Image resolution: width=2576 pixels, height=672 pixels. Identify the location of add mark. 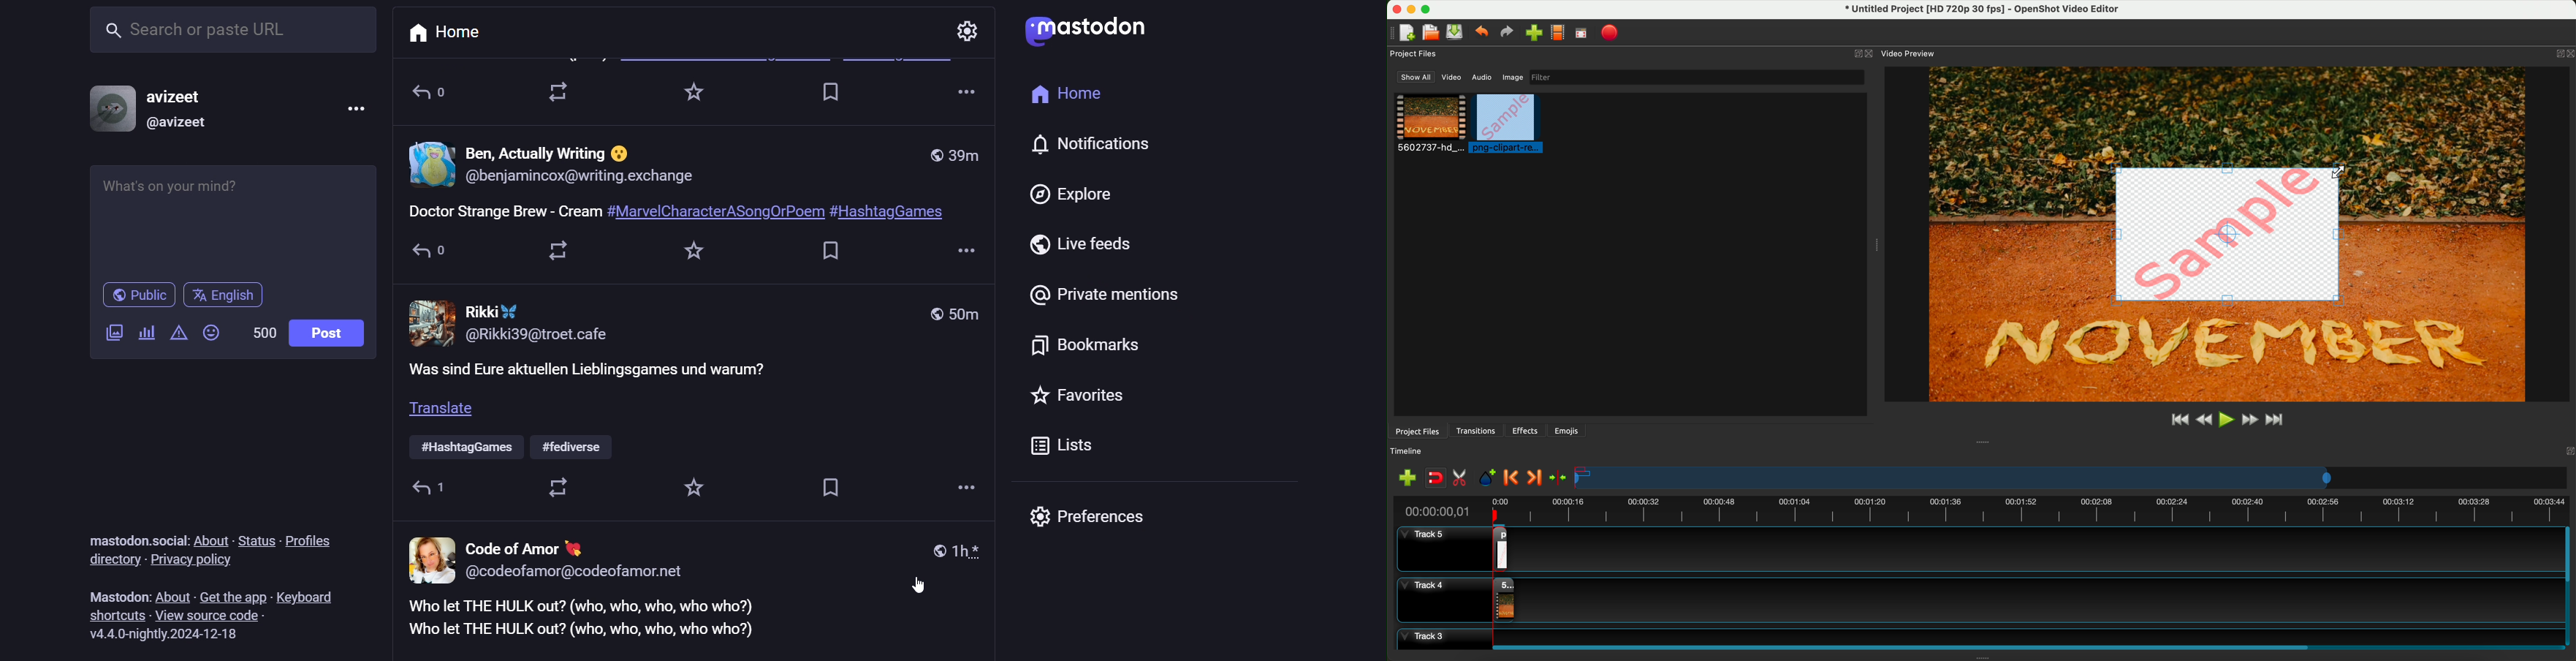
(1490, 479).